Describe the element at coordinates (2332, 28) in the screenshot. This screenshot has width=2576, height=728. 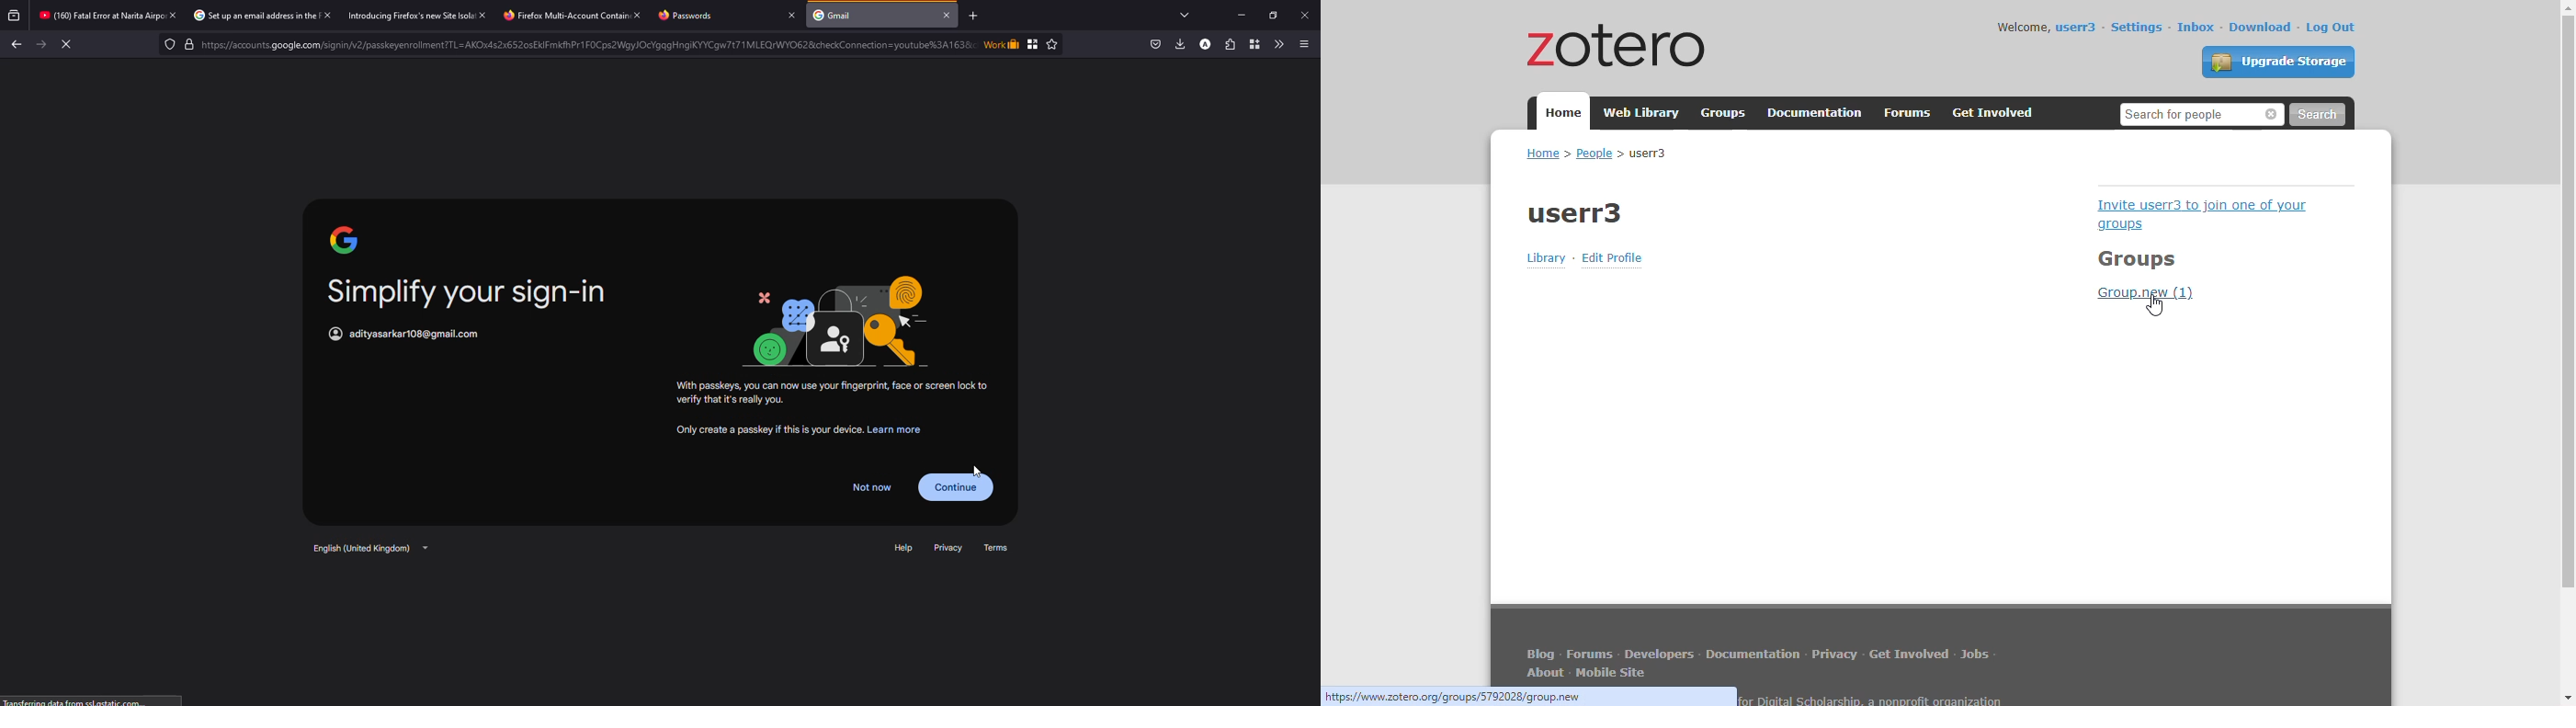
I see `log out` at that location.